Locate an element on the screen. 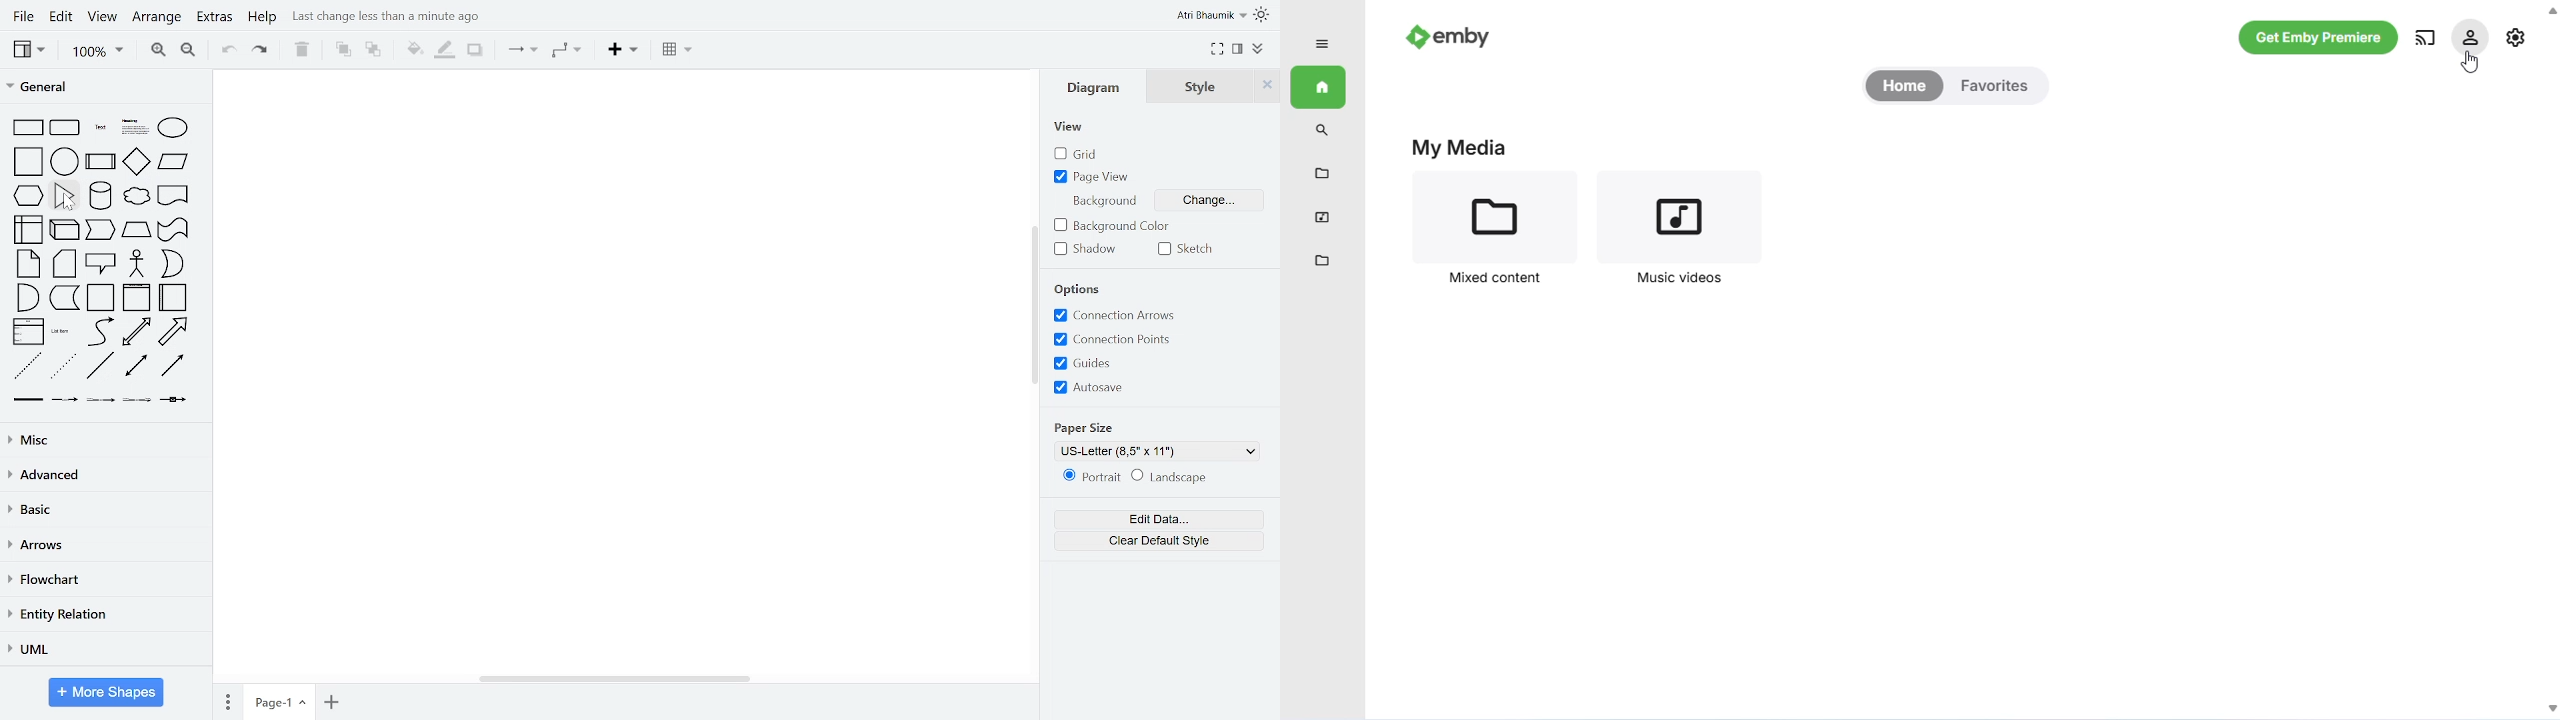 Image resolution: width=2576 pixels, height=728 pixels. full screen is located at coordinates (1218, 47).